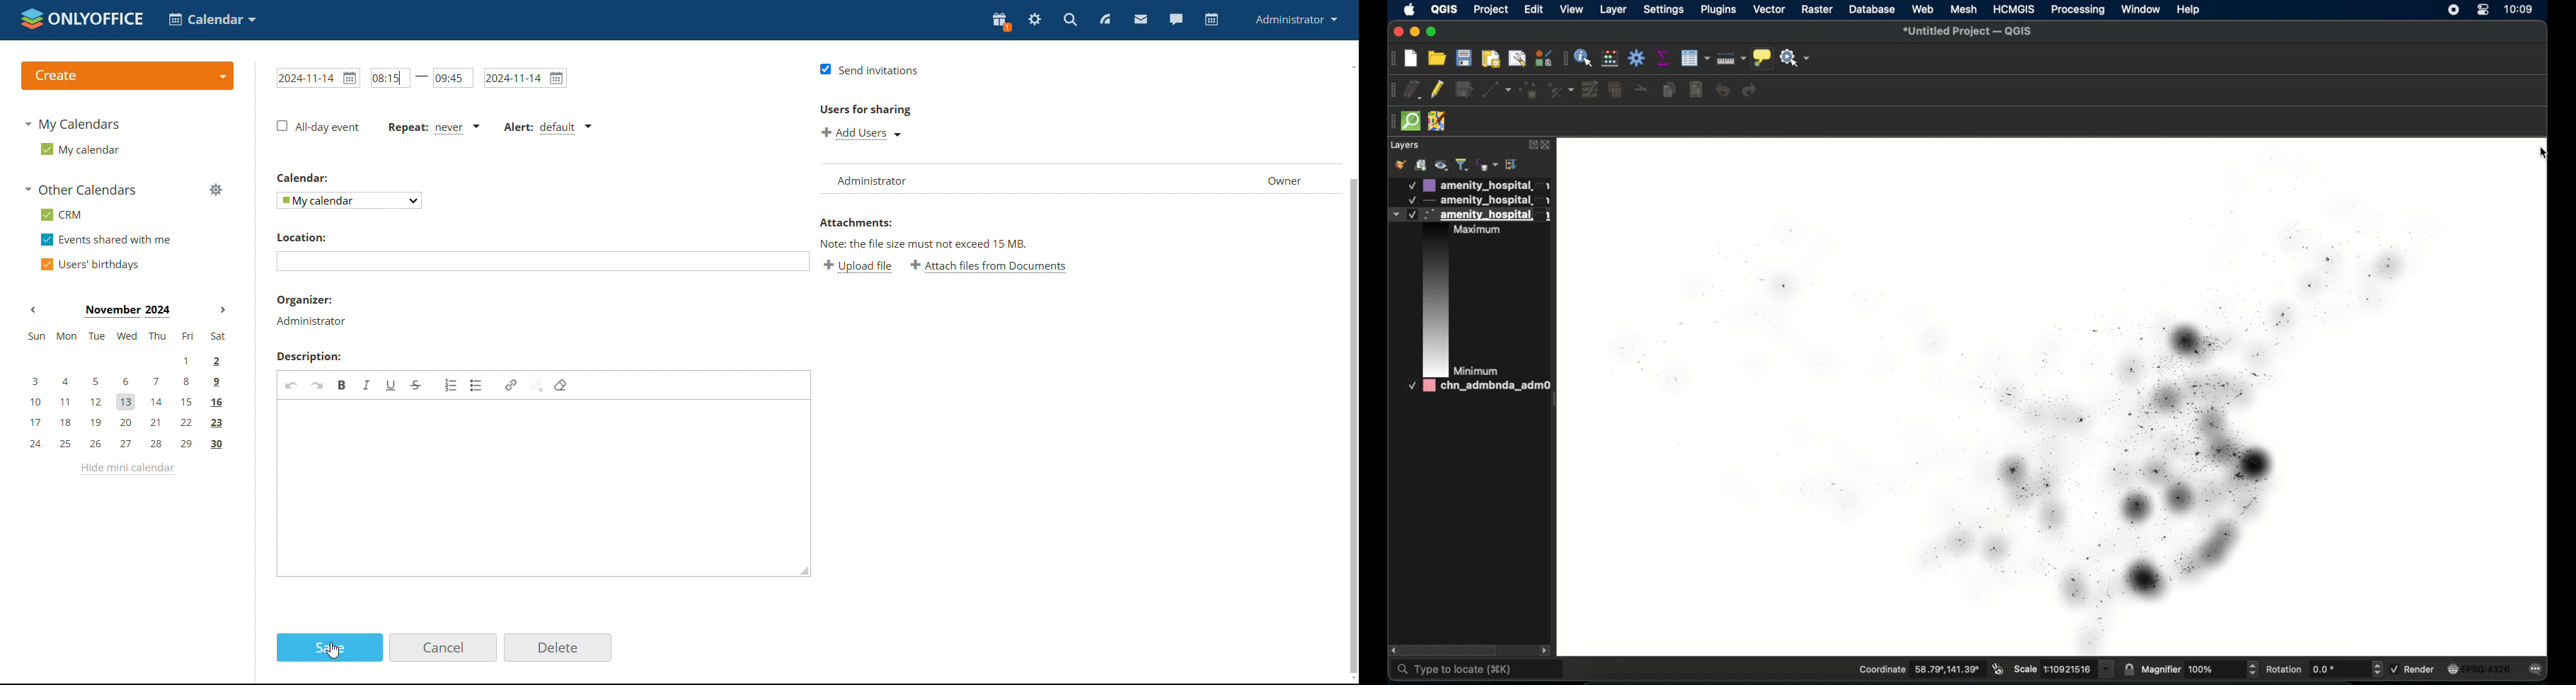 This screenshot has height=700, width=2576. Describe the element at coordinates (1414, 33) in the screenshot. I see `minimize` at that location.